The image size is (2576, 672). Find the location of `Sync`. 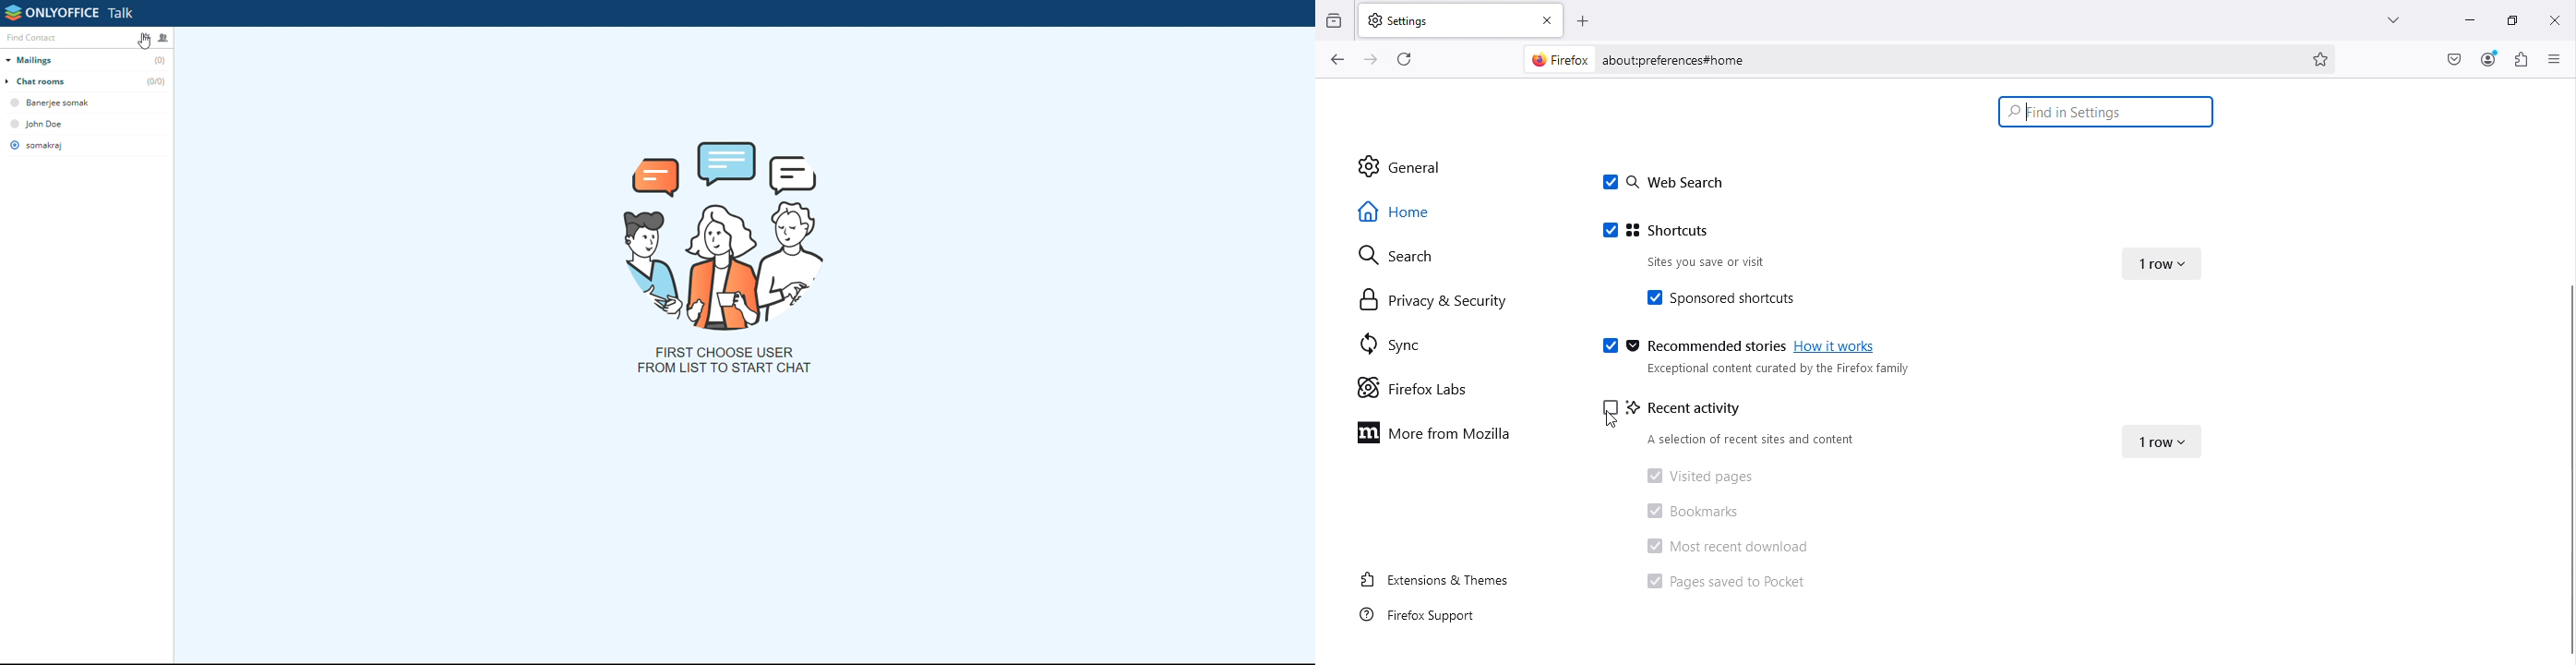

Sync is located at coordinates (1386, 342).